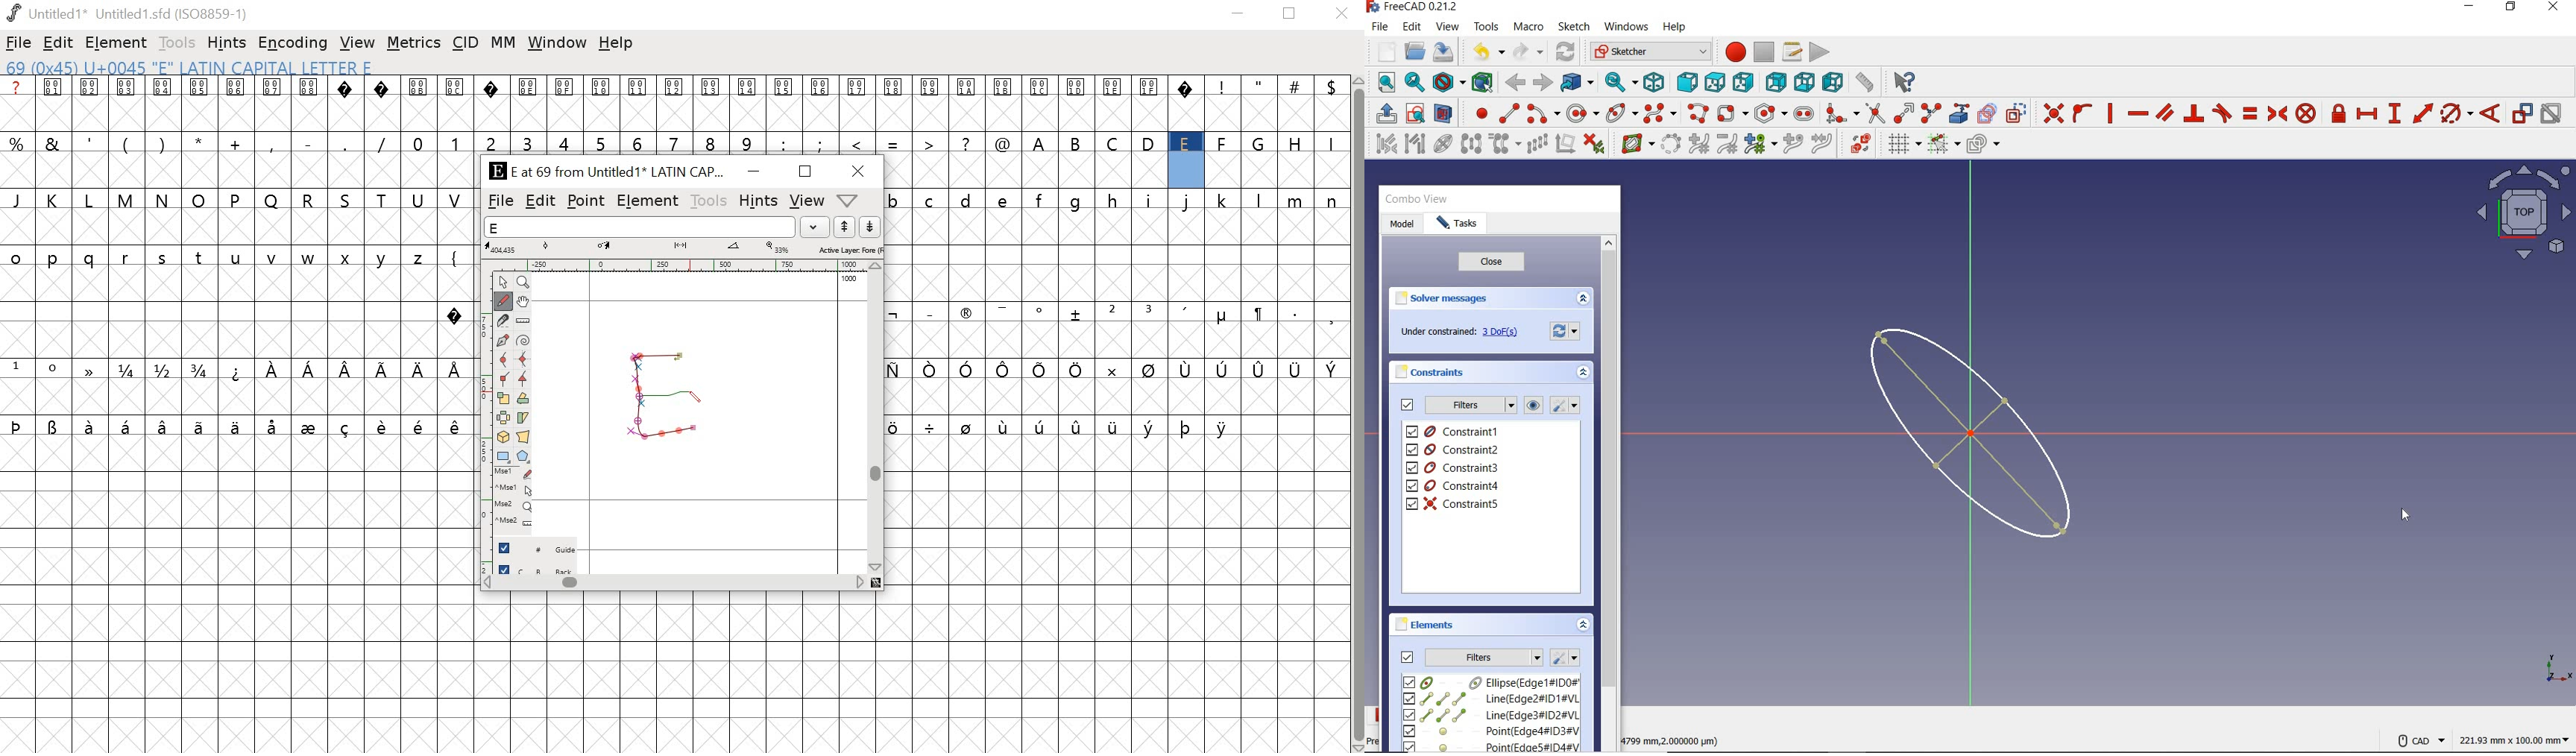  I want to click on bottom, so click(1804, 80).